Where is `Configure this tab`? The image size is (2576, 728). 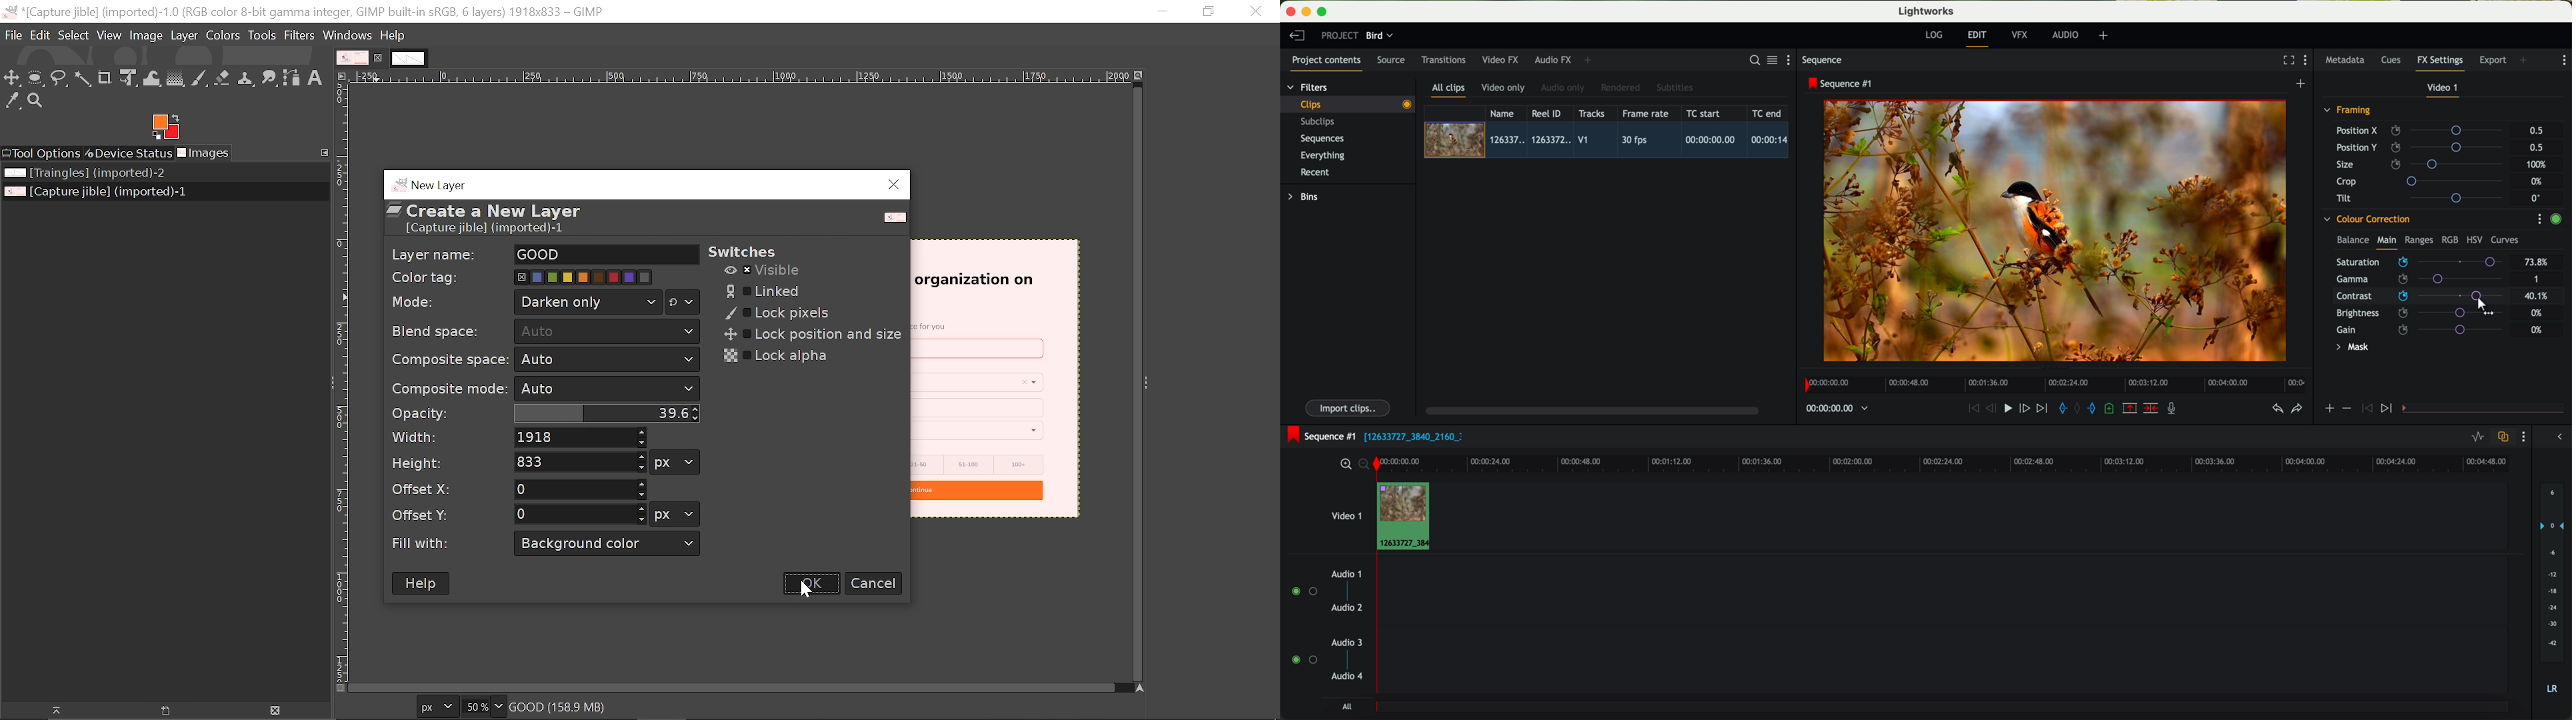 Configure this tab is located at coordinates (322, 152).